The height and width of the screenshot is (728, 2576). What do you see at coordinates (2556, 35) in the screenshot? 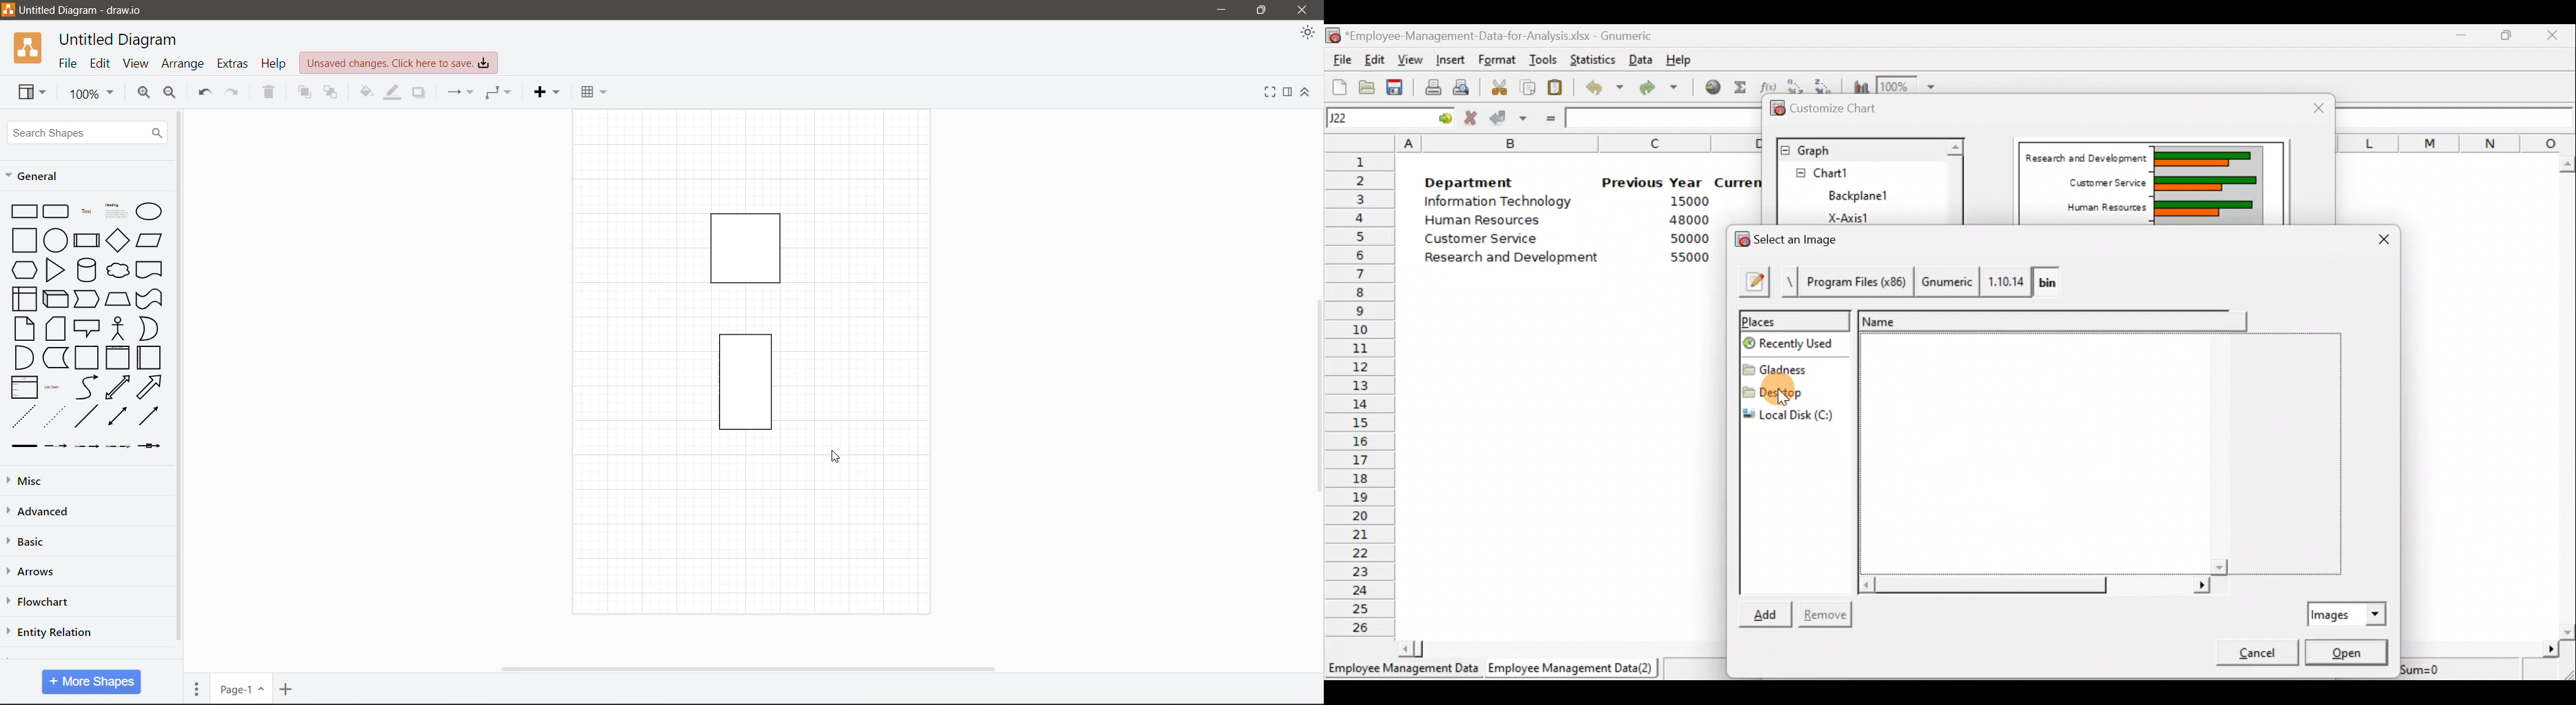
I see `Close` at bounding box center [2556, 35].